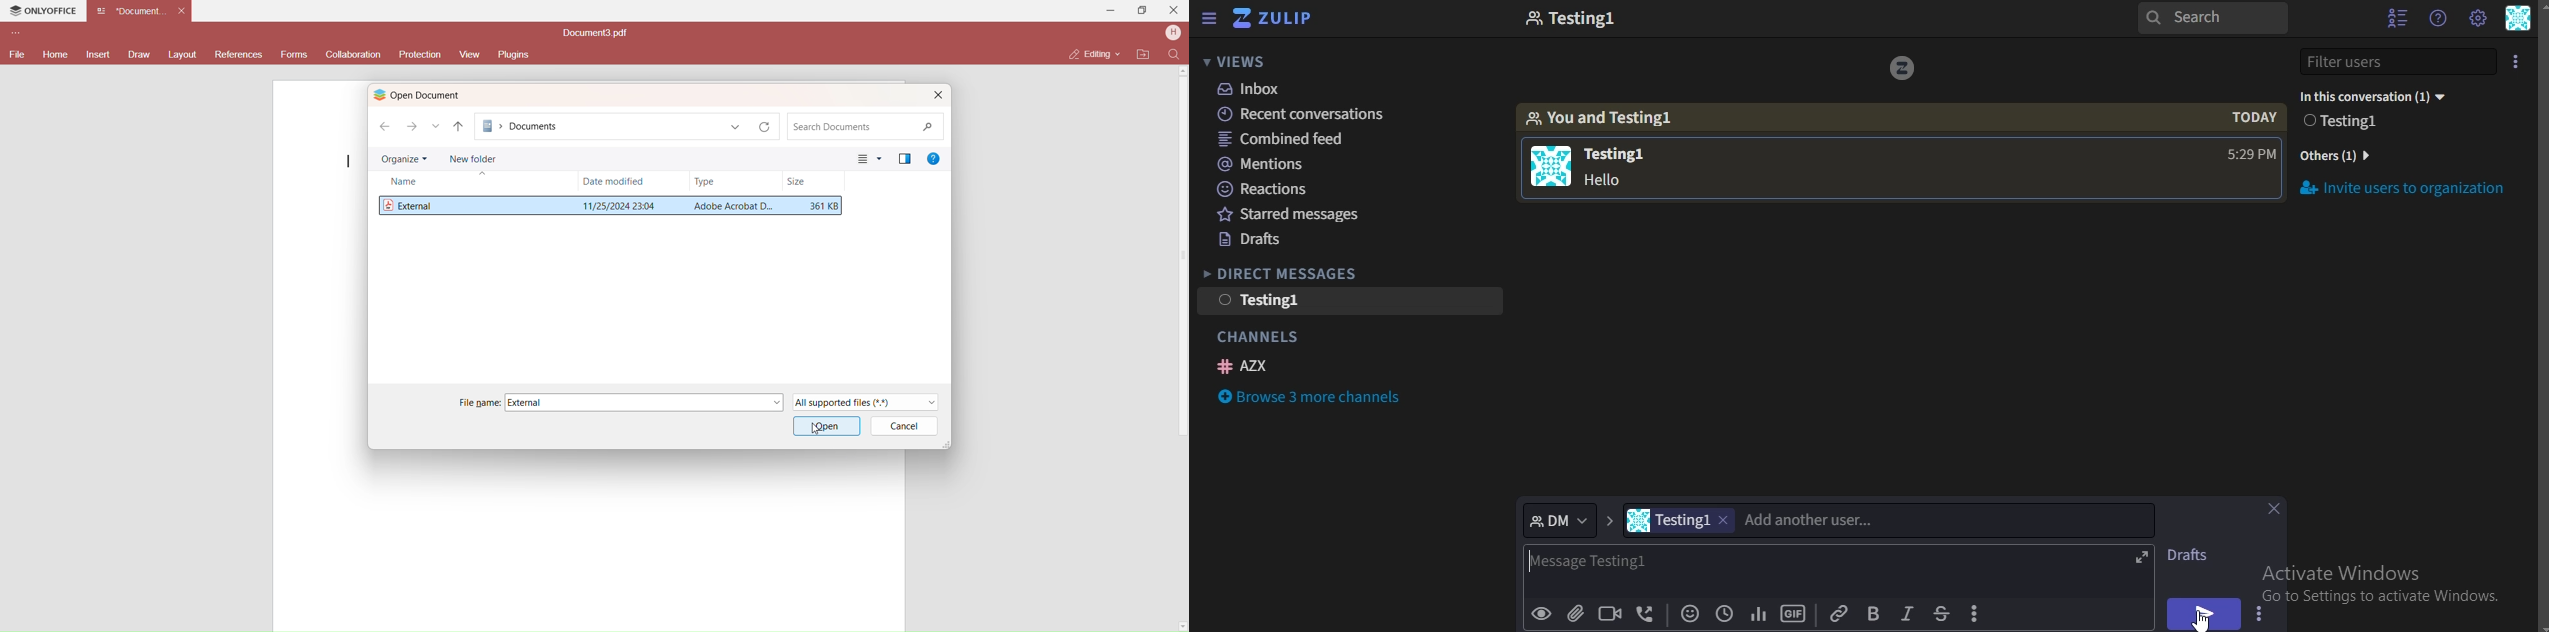 The height and width of the screenshot is (644, 2576). I want to click on Type, so click(706, 181).